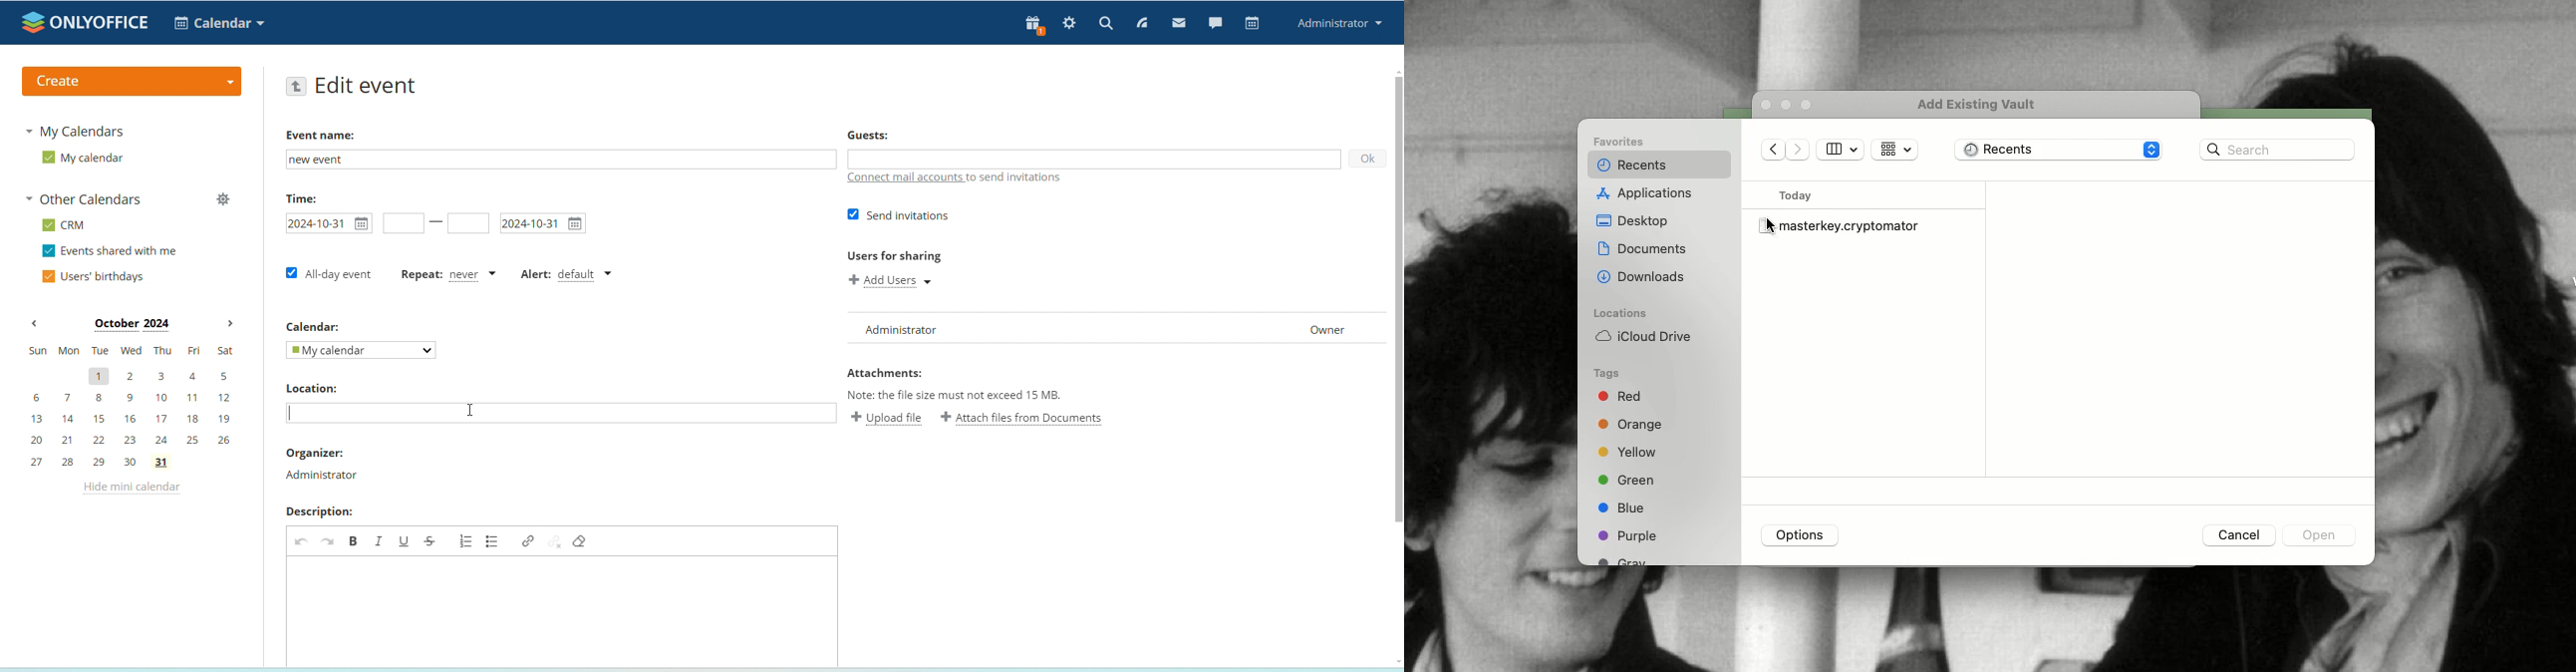 The height and width of the screenshot is (672, 2576). What do you see at coordinates (1070, 24) in the screenshot?
I see `settings` at bounding box center [1070, 24].